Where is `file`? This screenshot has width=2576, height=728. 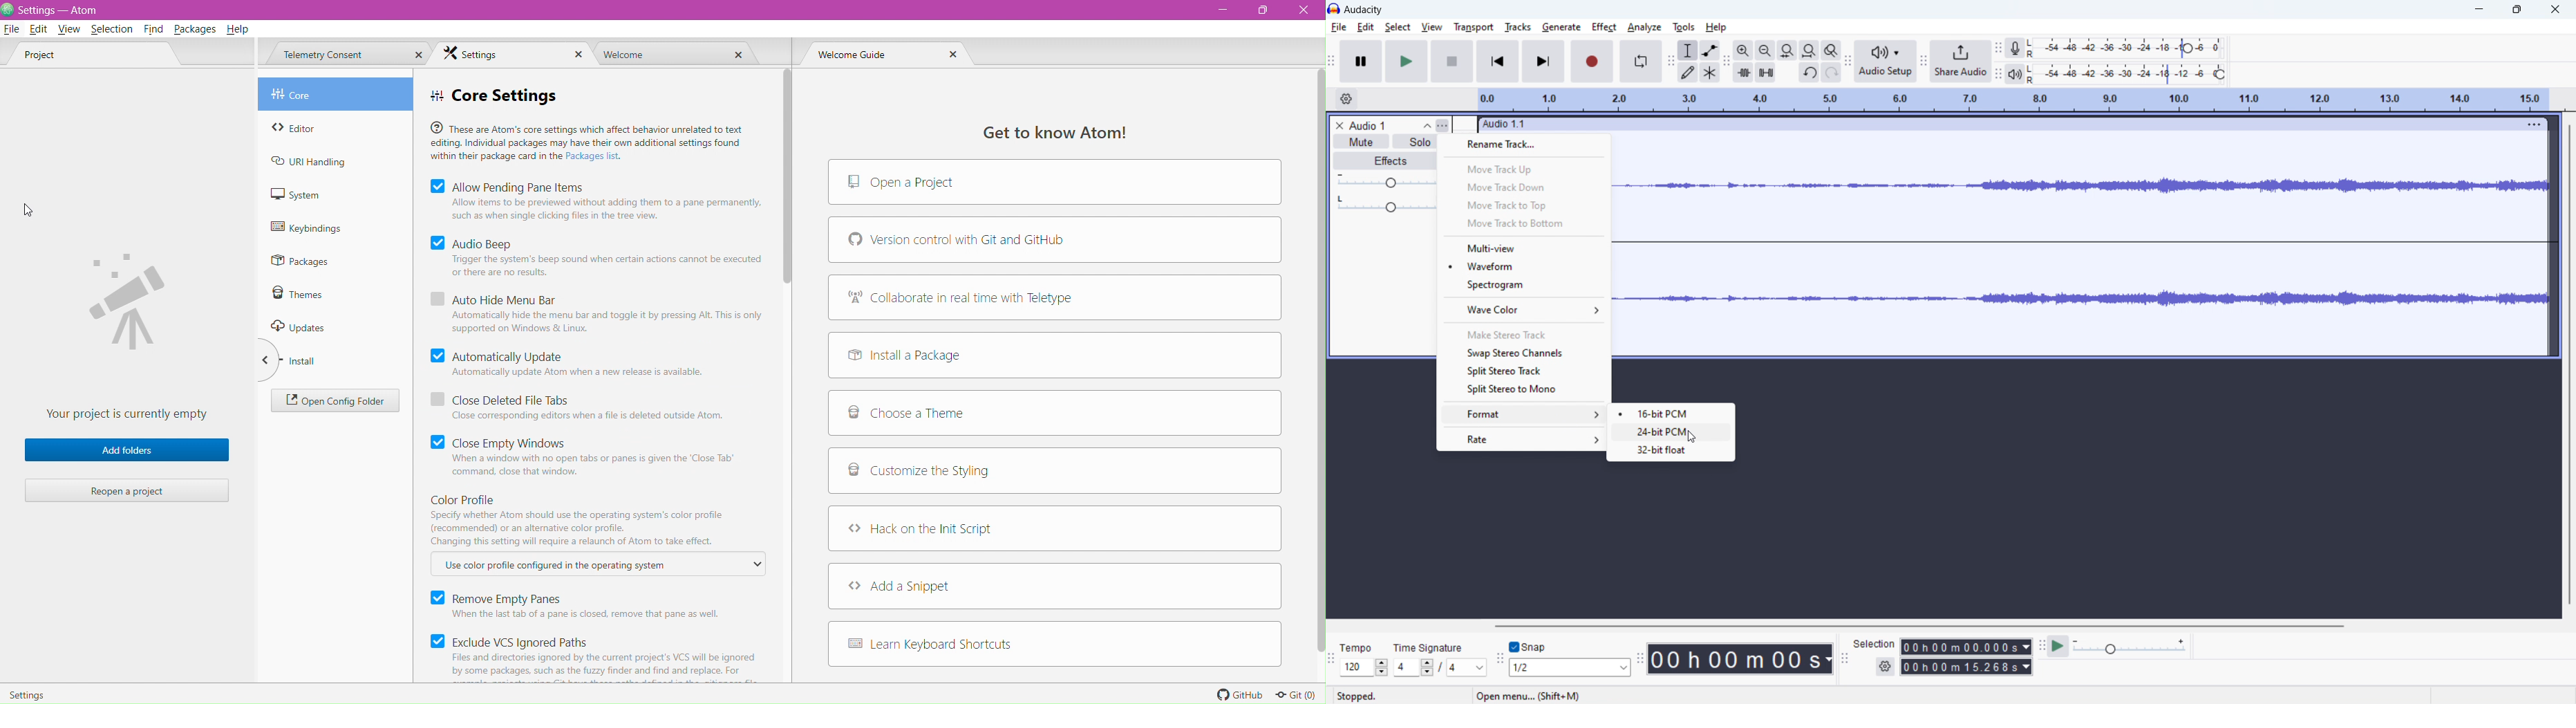 file is located at coordinates (1338, 27).